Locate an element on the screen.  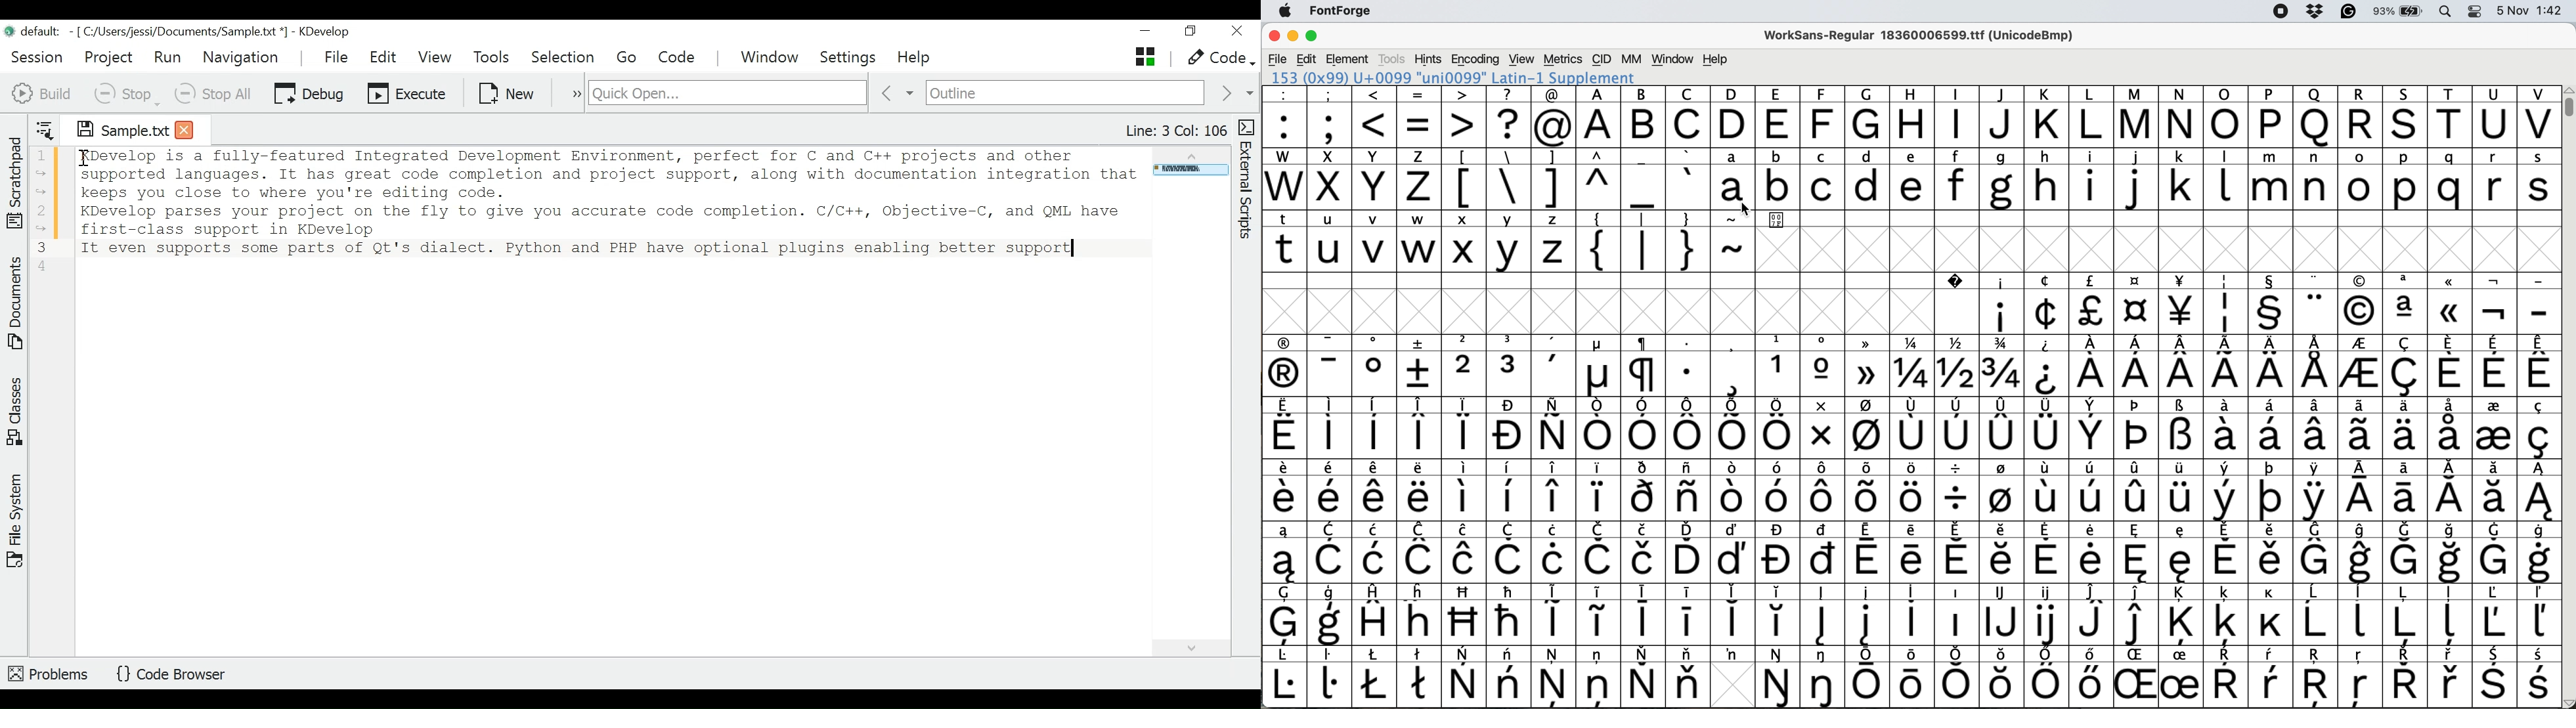
k is located at coordinates (2180, 179).